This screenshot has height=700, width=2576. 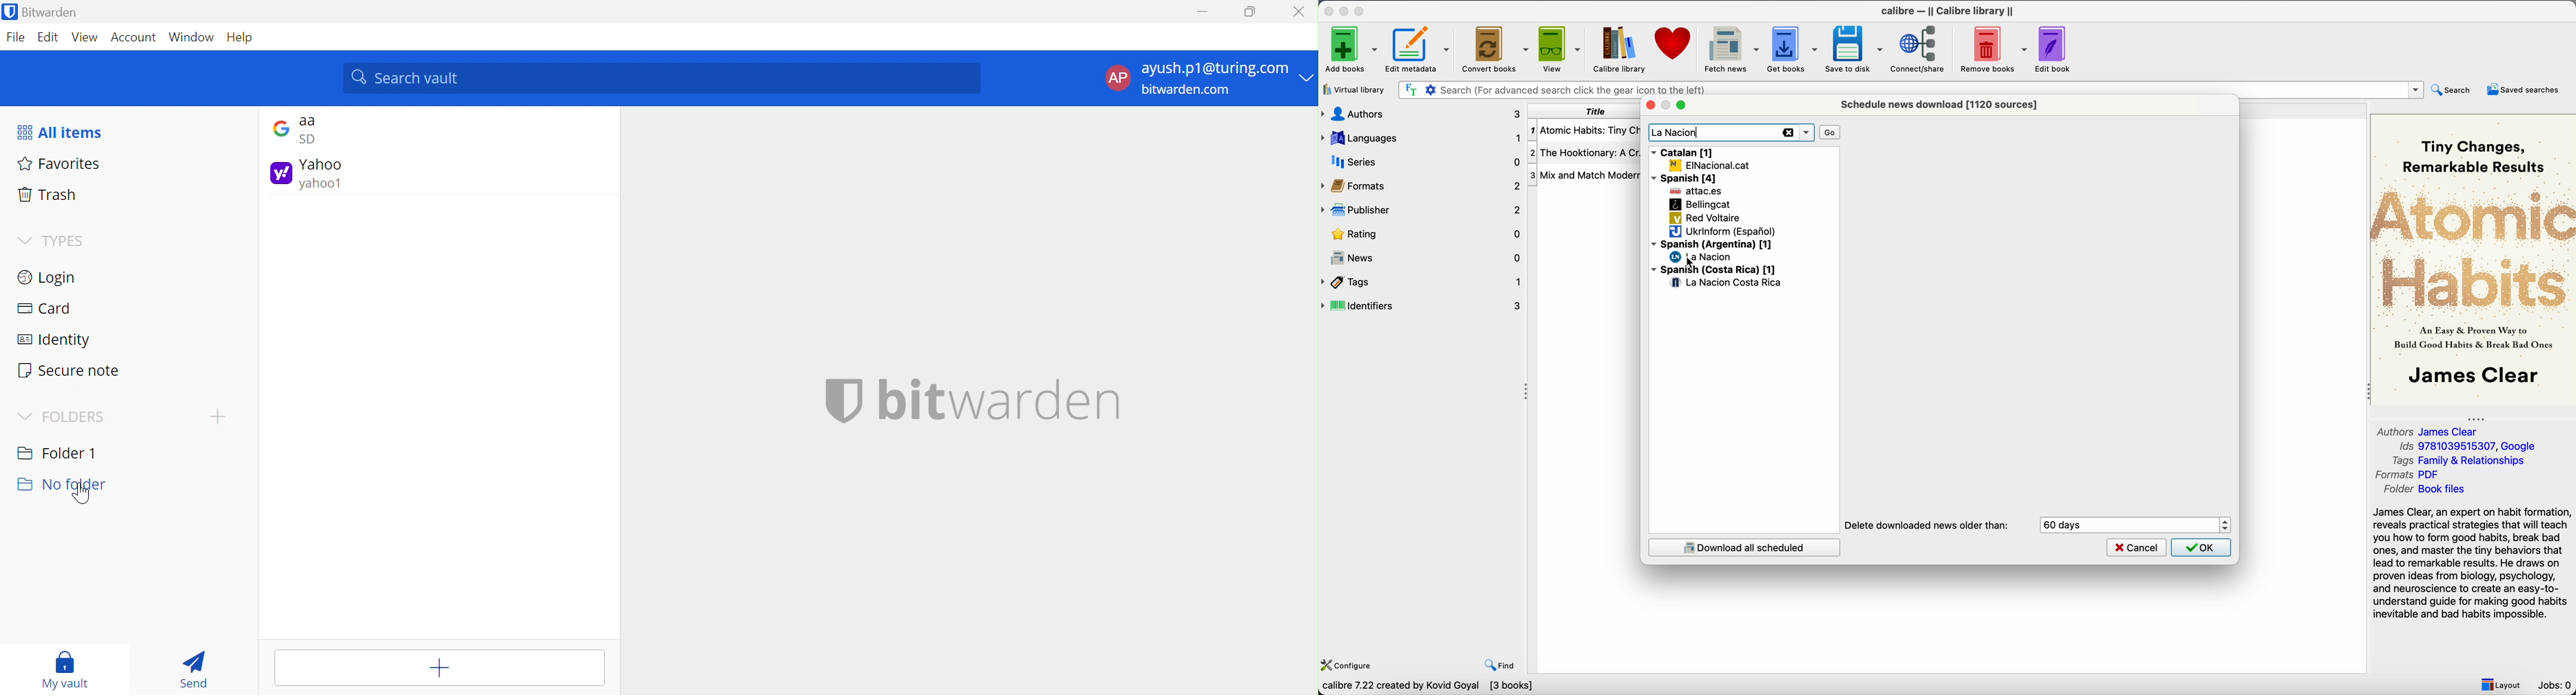 What do you see at coordinates (2067, 525) in the screenshot?
I see `60 days` at bounding box center [2067, 525].